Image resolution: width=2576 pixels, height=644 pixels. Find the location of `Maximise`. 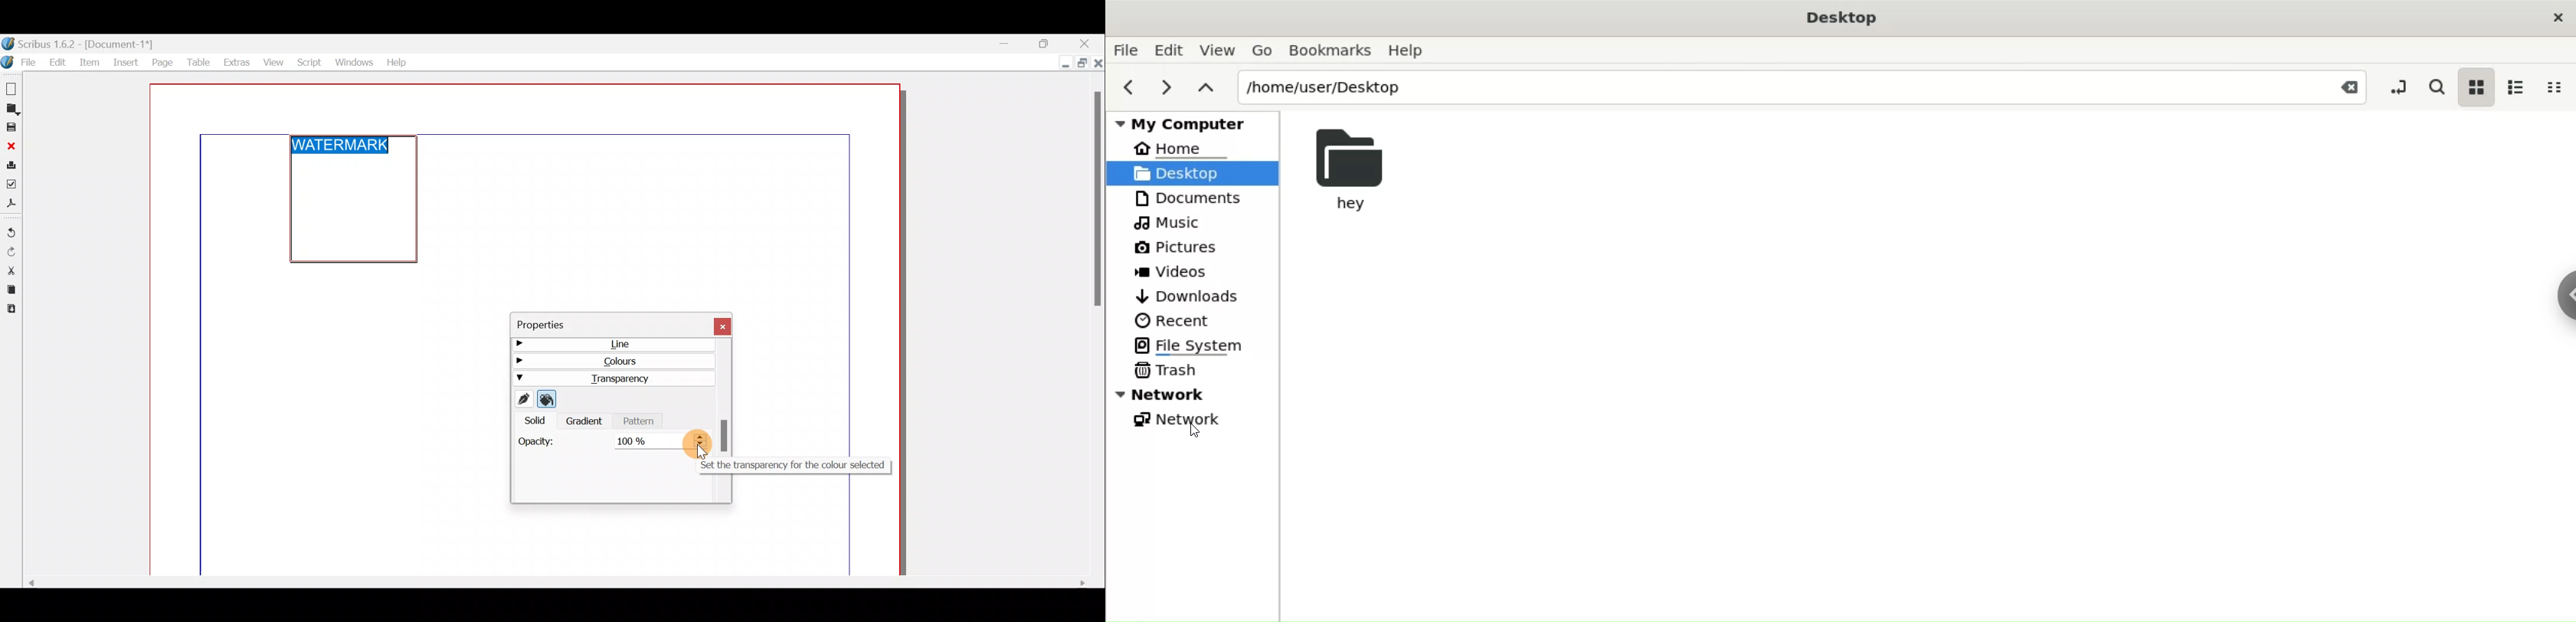

Maximise is located at coordinates (1045, 42).